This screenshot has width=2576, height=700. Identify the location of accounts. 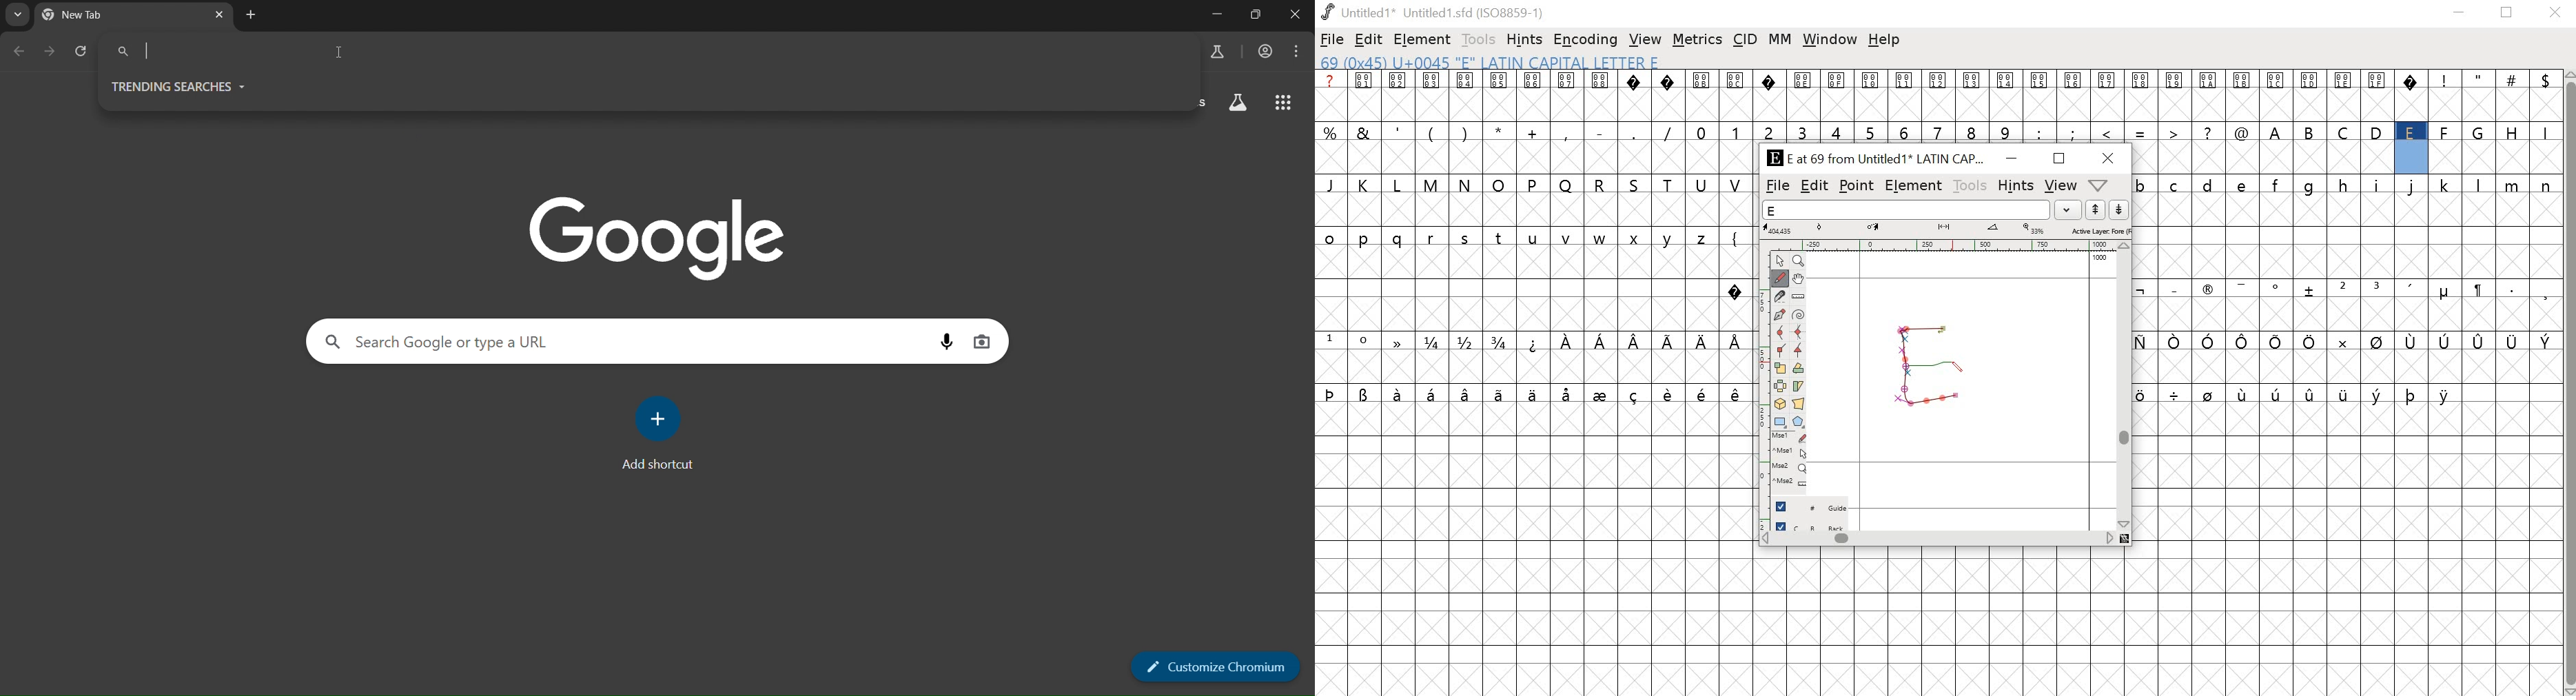
(1219, 51).